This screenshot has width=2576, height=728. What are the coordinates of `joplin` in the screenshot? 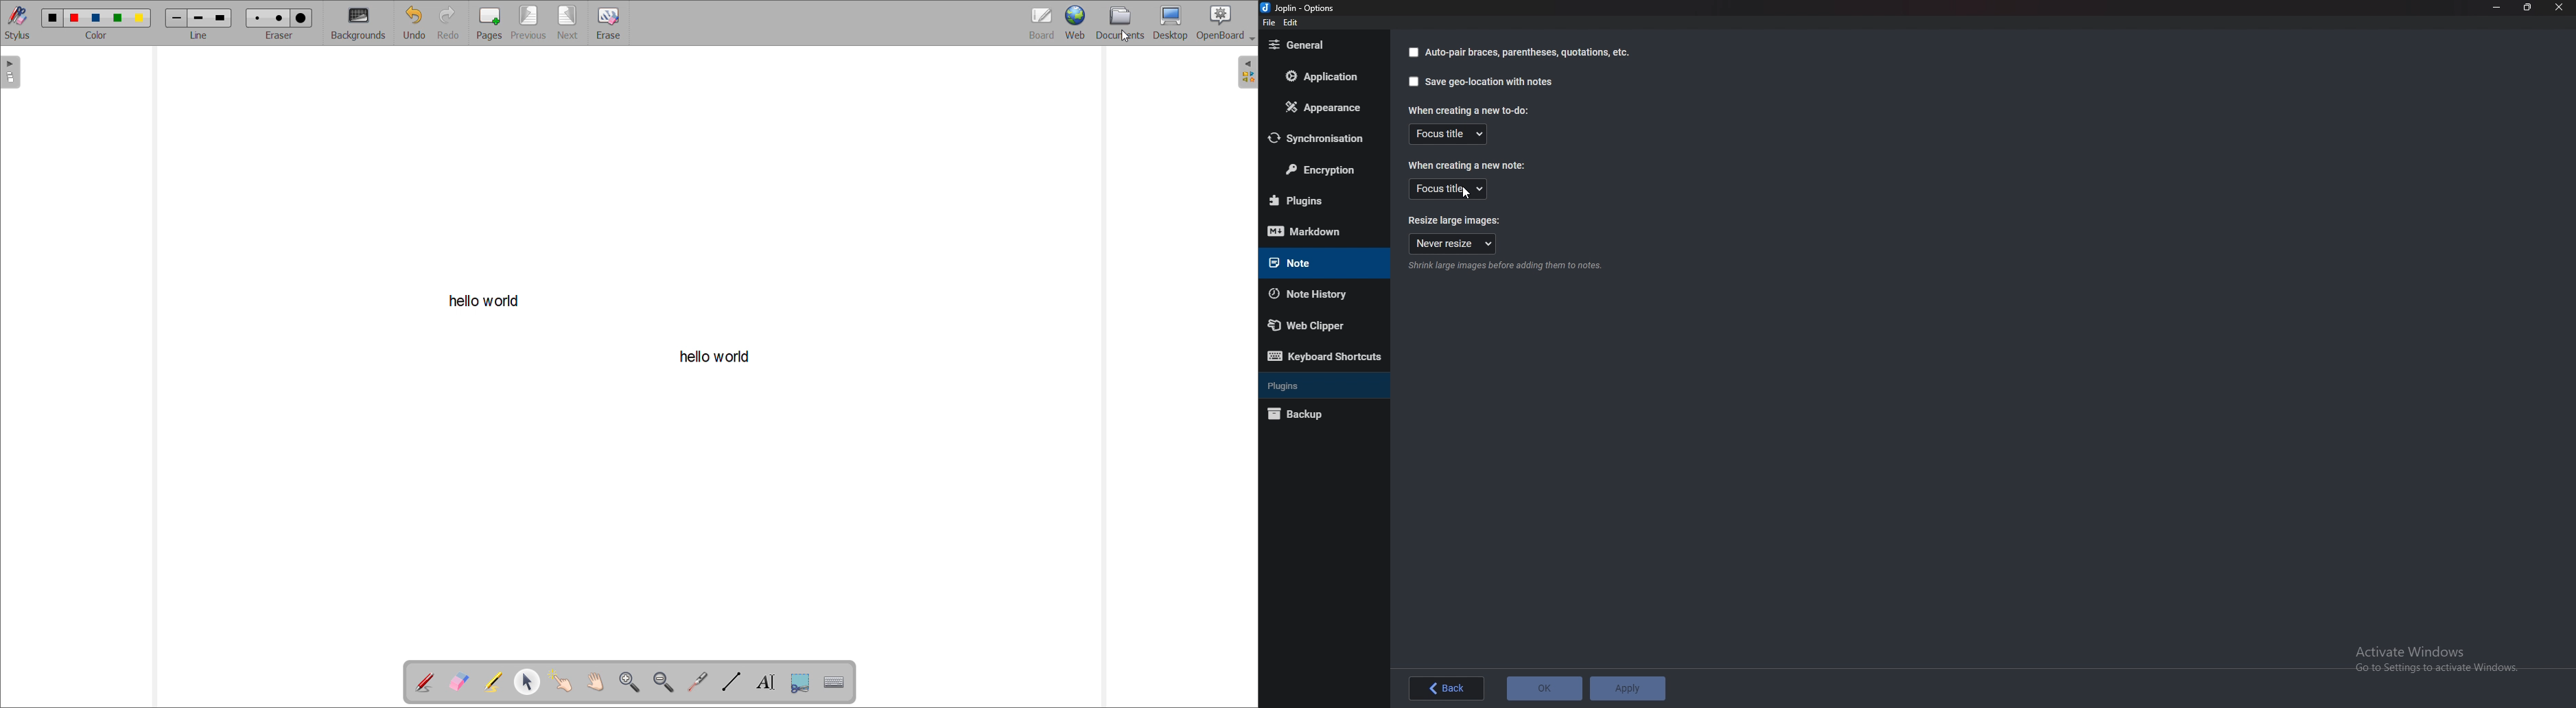 It's located at (1300, 9).